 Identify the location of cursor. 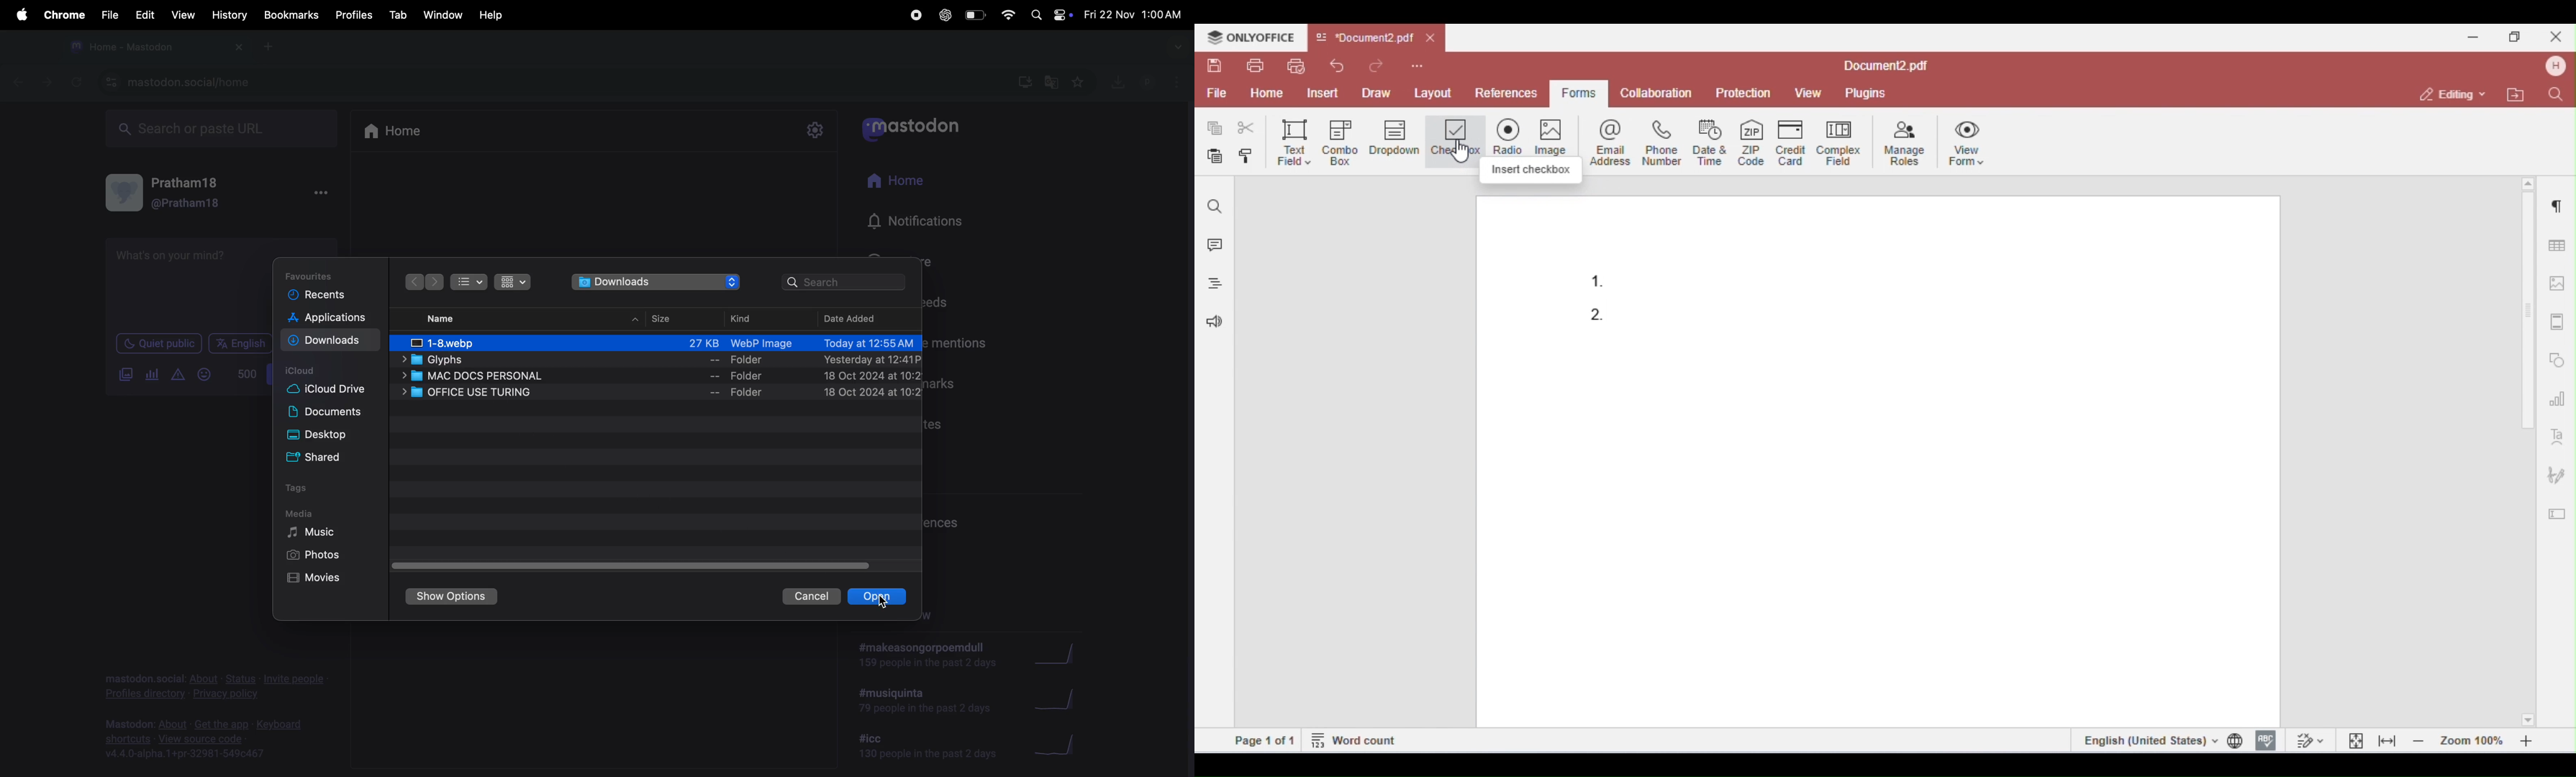
(882, 601).